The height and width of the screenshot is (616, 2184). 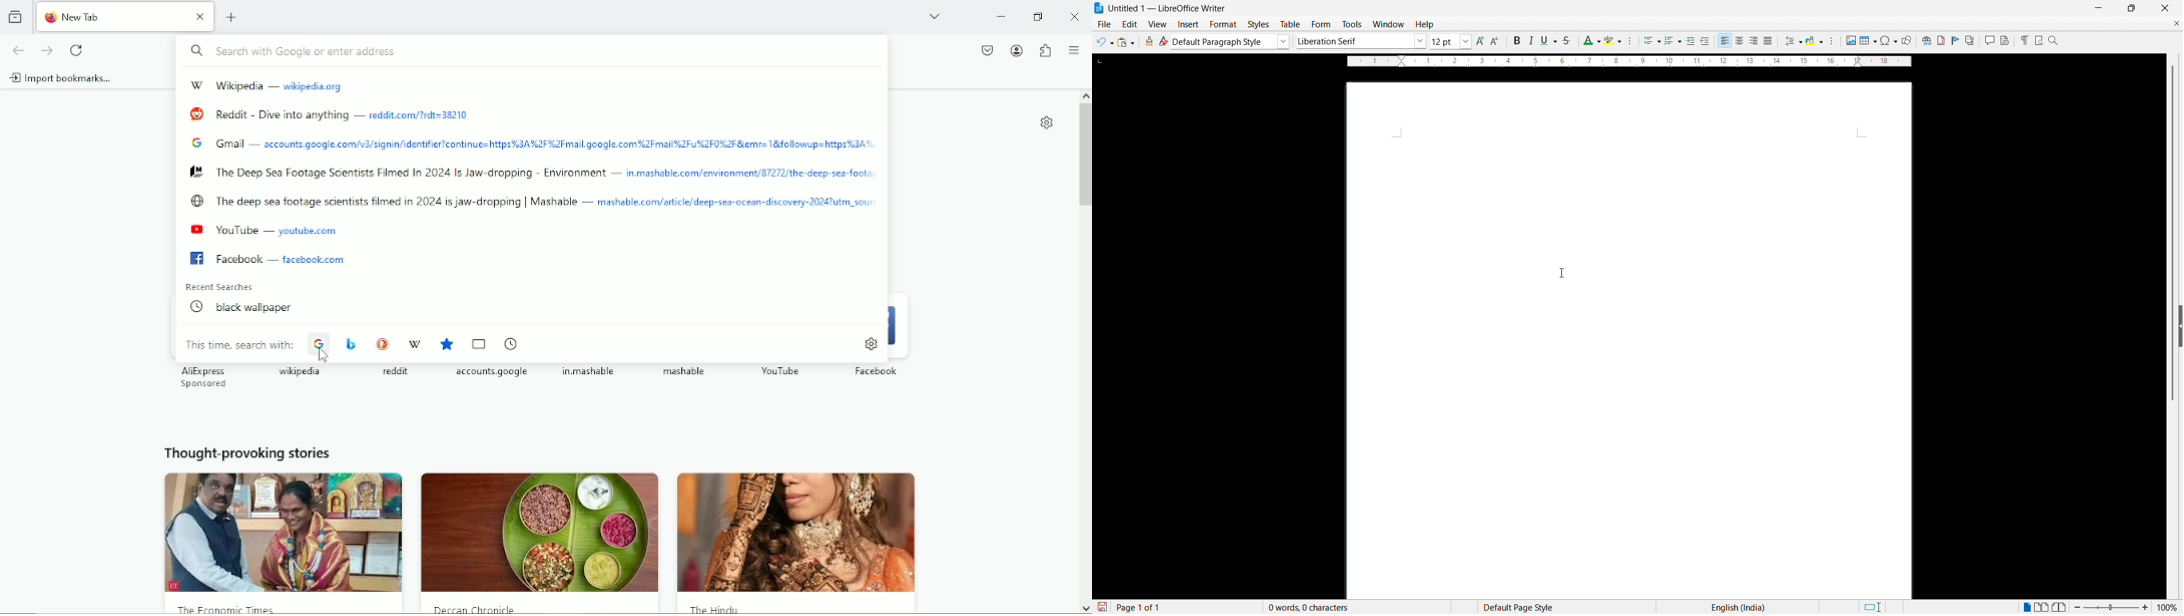 What do you see at coordinates (209, 378) in the screenshot?
I see `AliExpress sponsored` at bounding box center [209, 378].